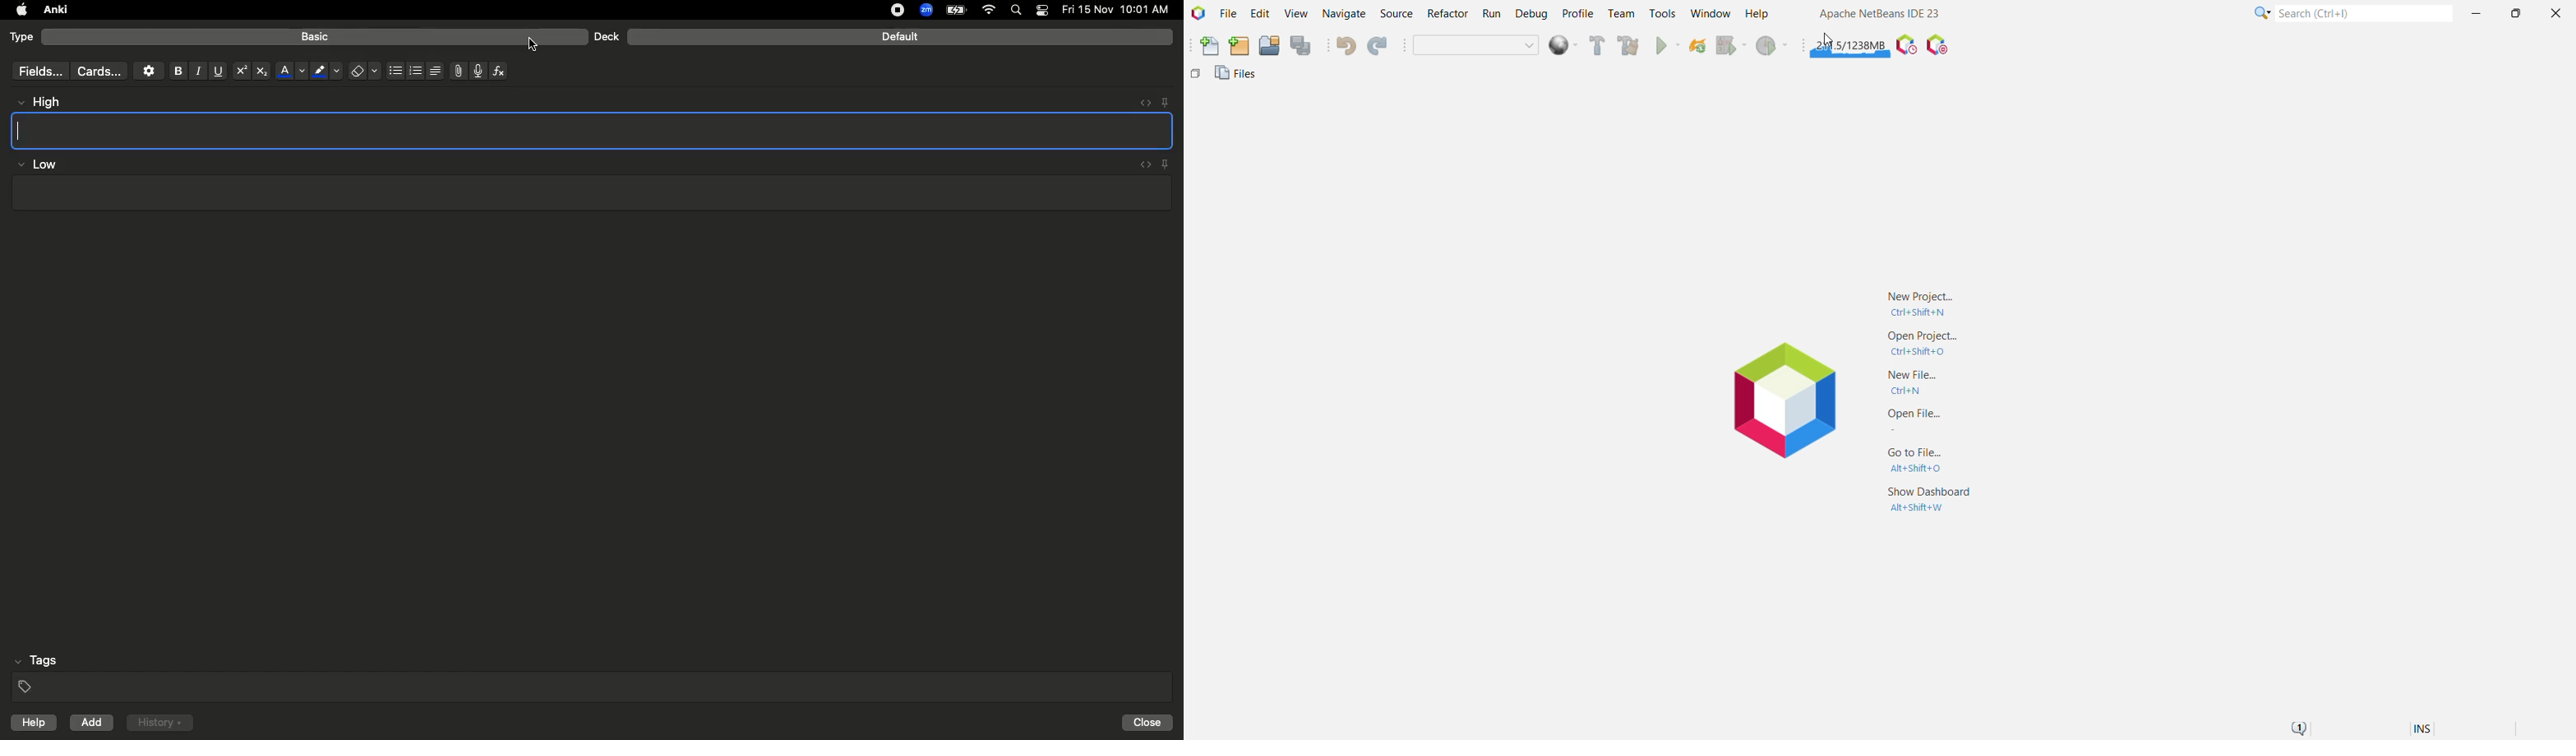 The height and width of the screenshot is (756, 2576). What do you see at coordinates (1165, 101) in the screenshot?
I see `Pin` at bounding box center [1165, 101].